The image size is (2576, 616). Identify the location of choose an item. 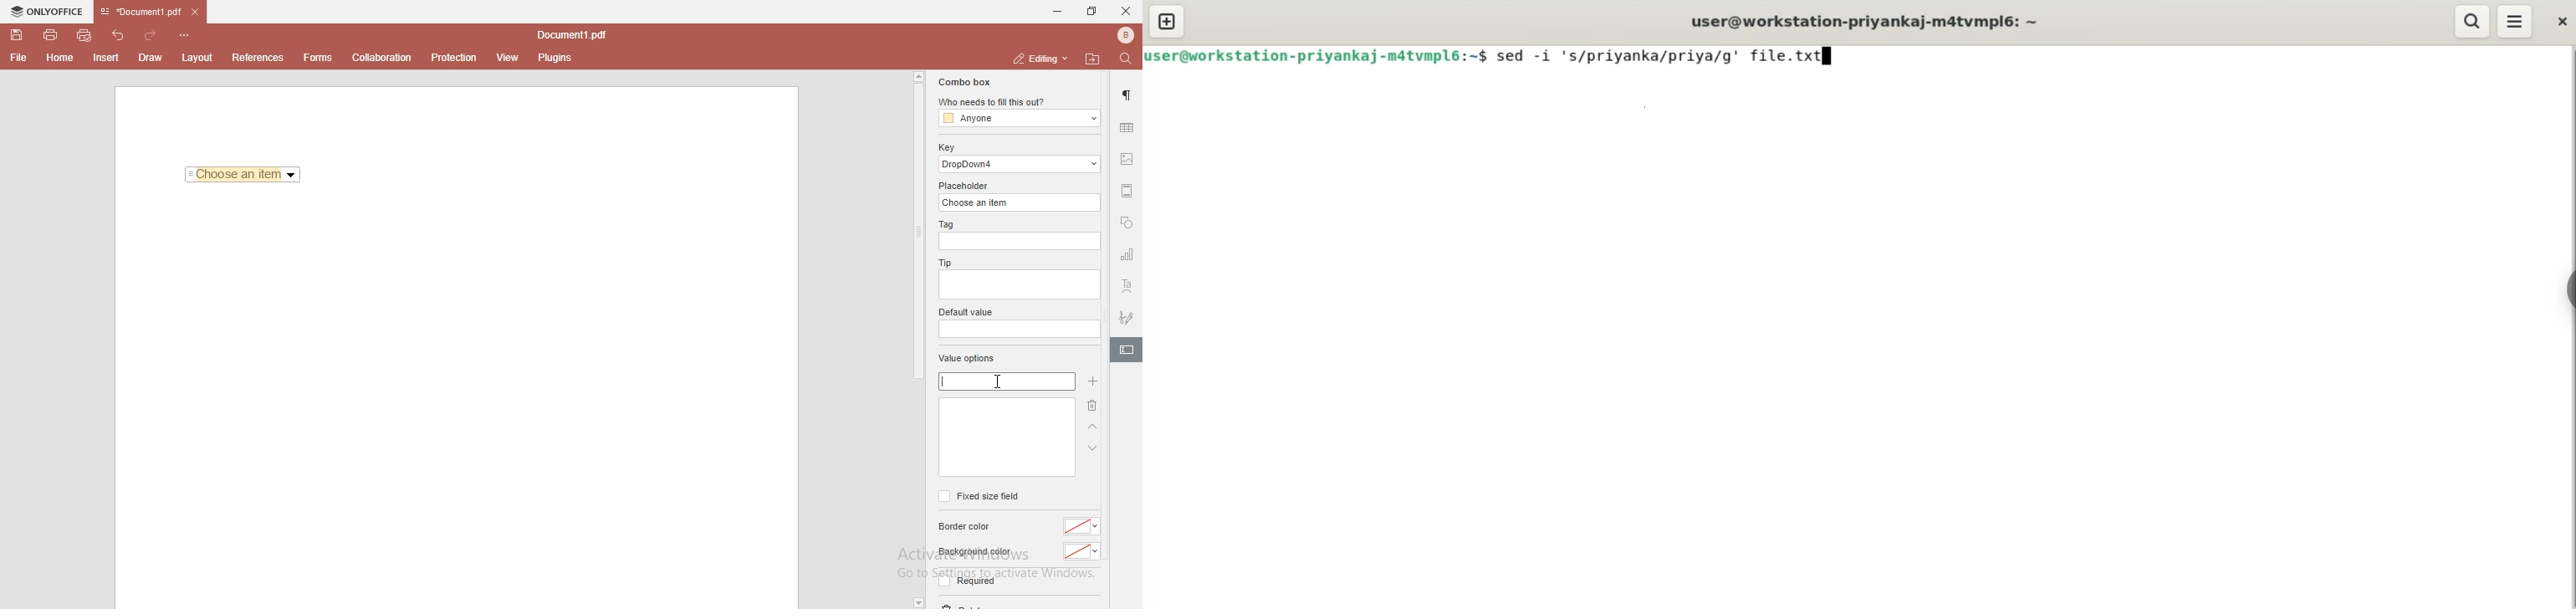
(1021, 202).